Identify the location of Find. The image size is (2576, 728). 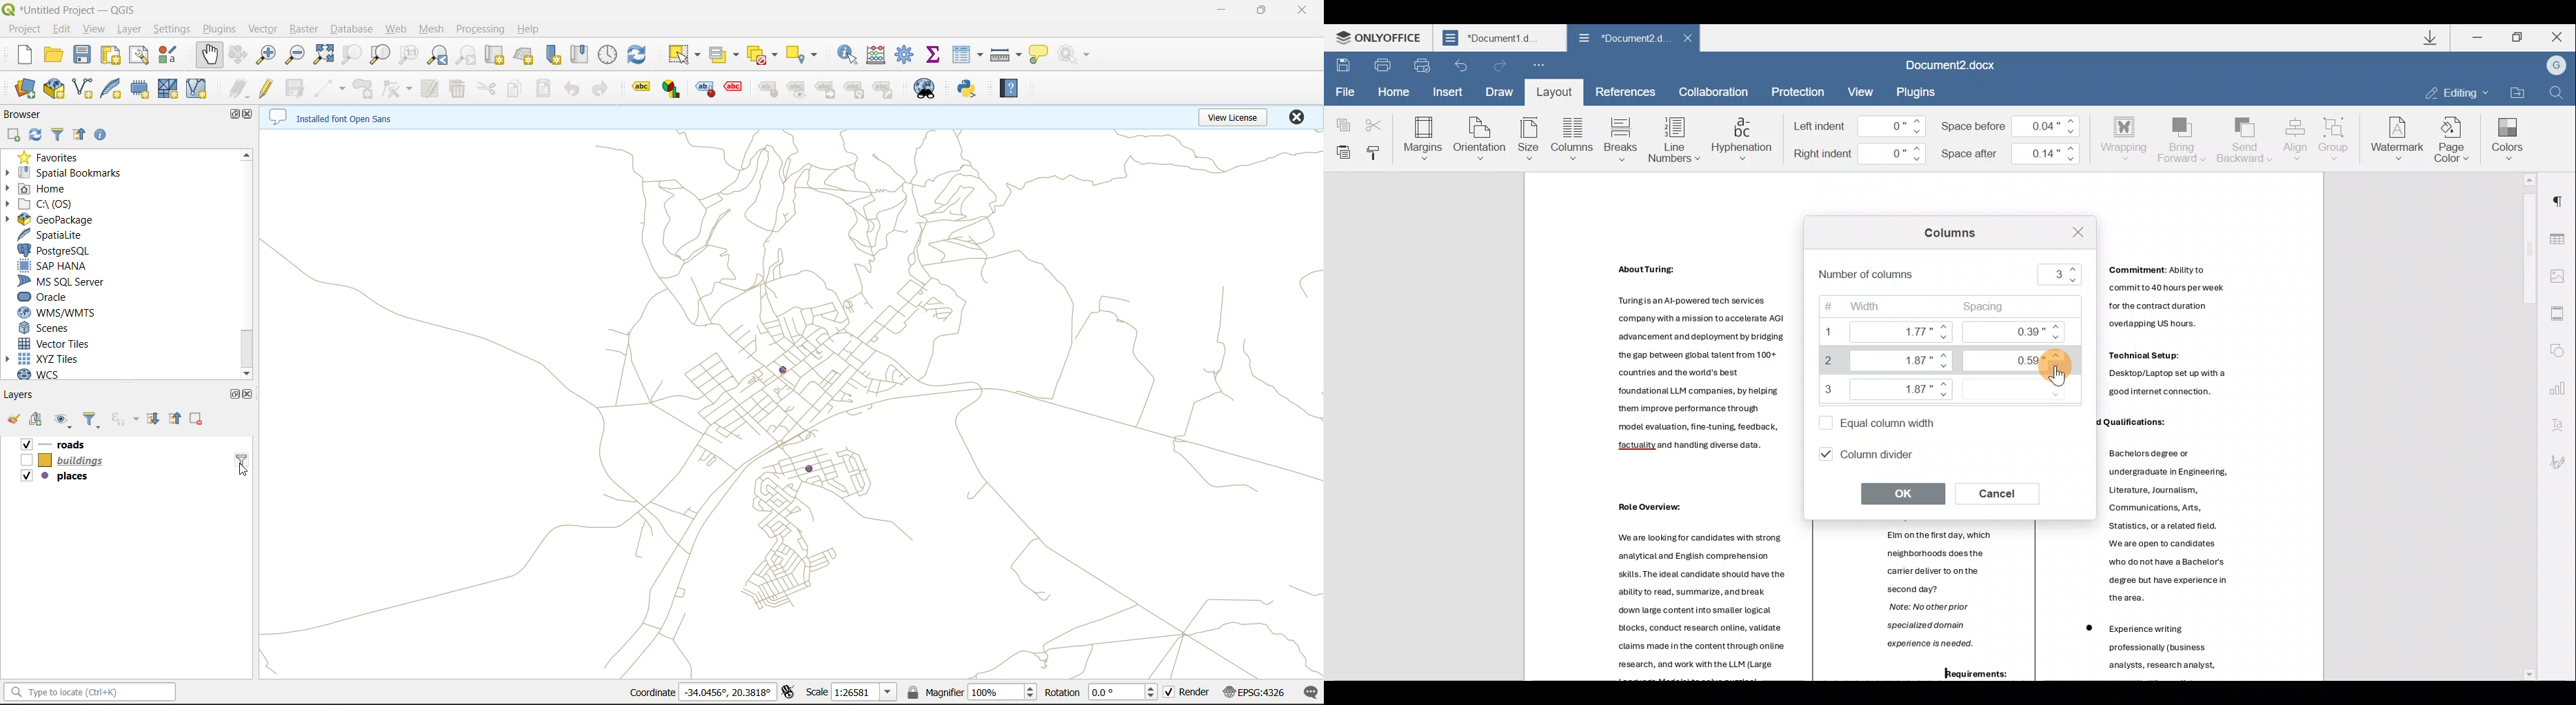
(2558, 93).